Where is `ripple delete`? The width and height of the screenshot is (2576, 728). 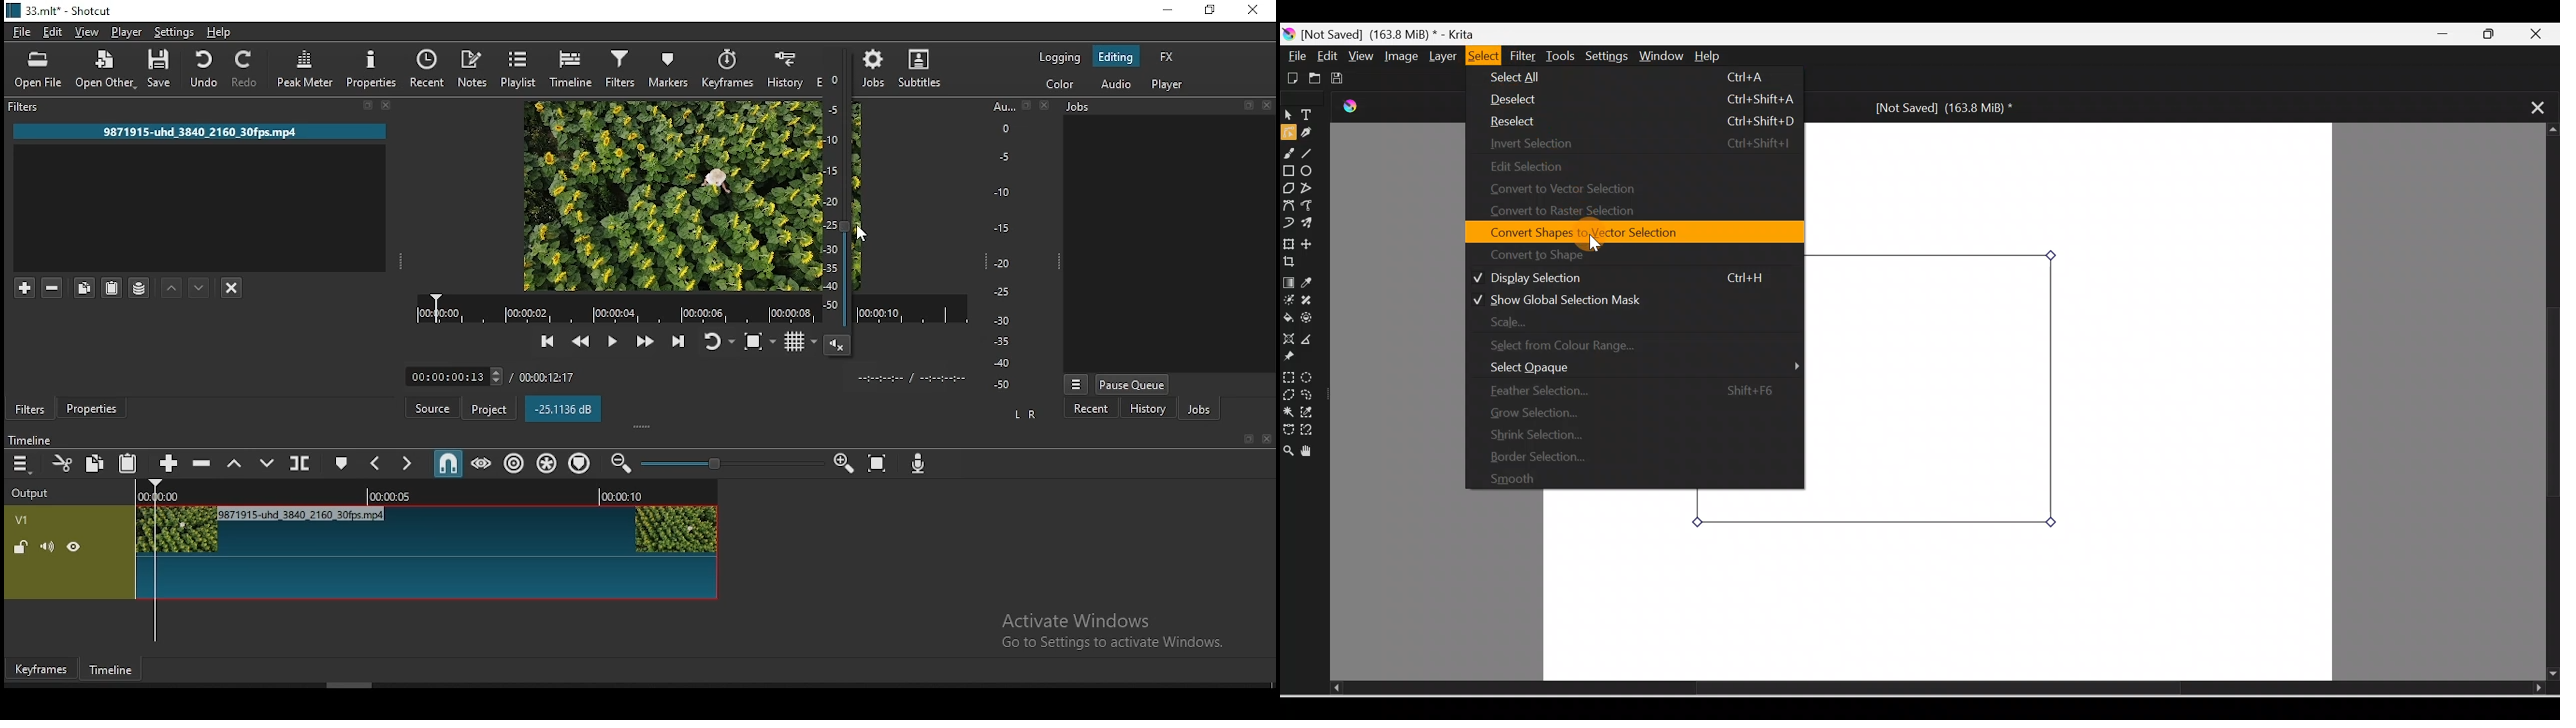 ripple delete is located at coordinates (205, 465).